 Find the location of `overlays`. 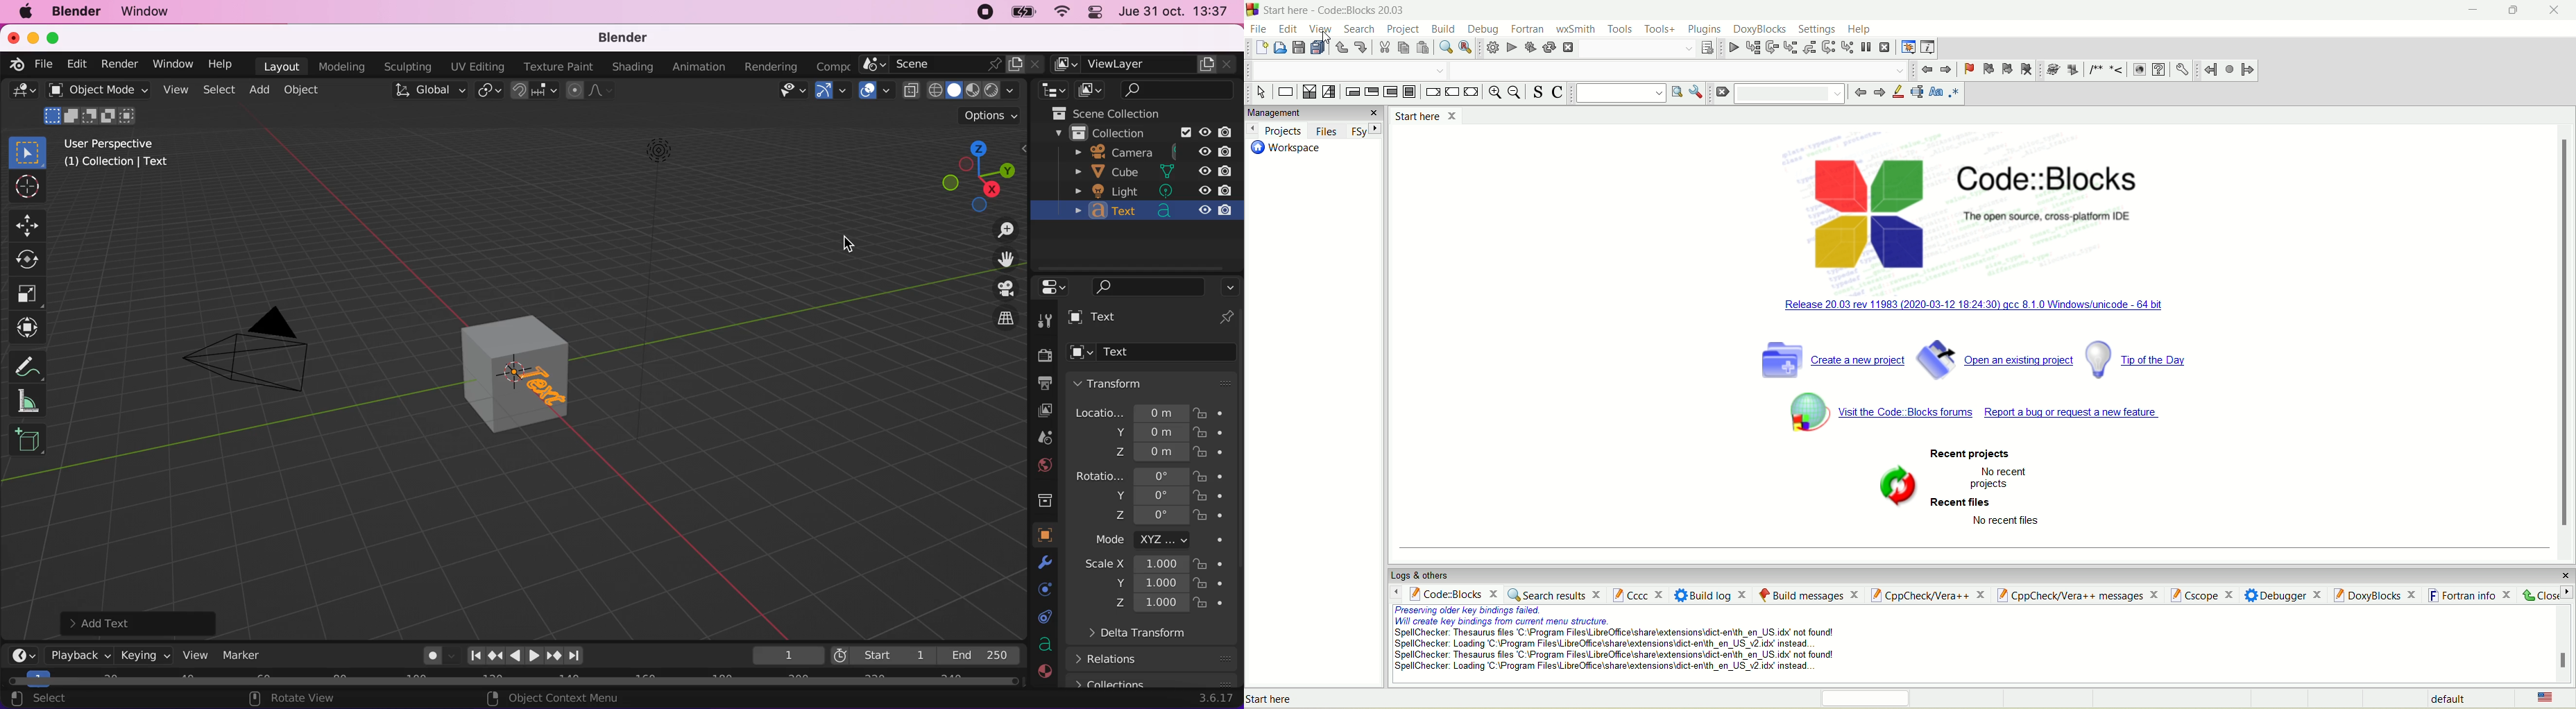

overlays is located at coordinates (873, 90).